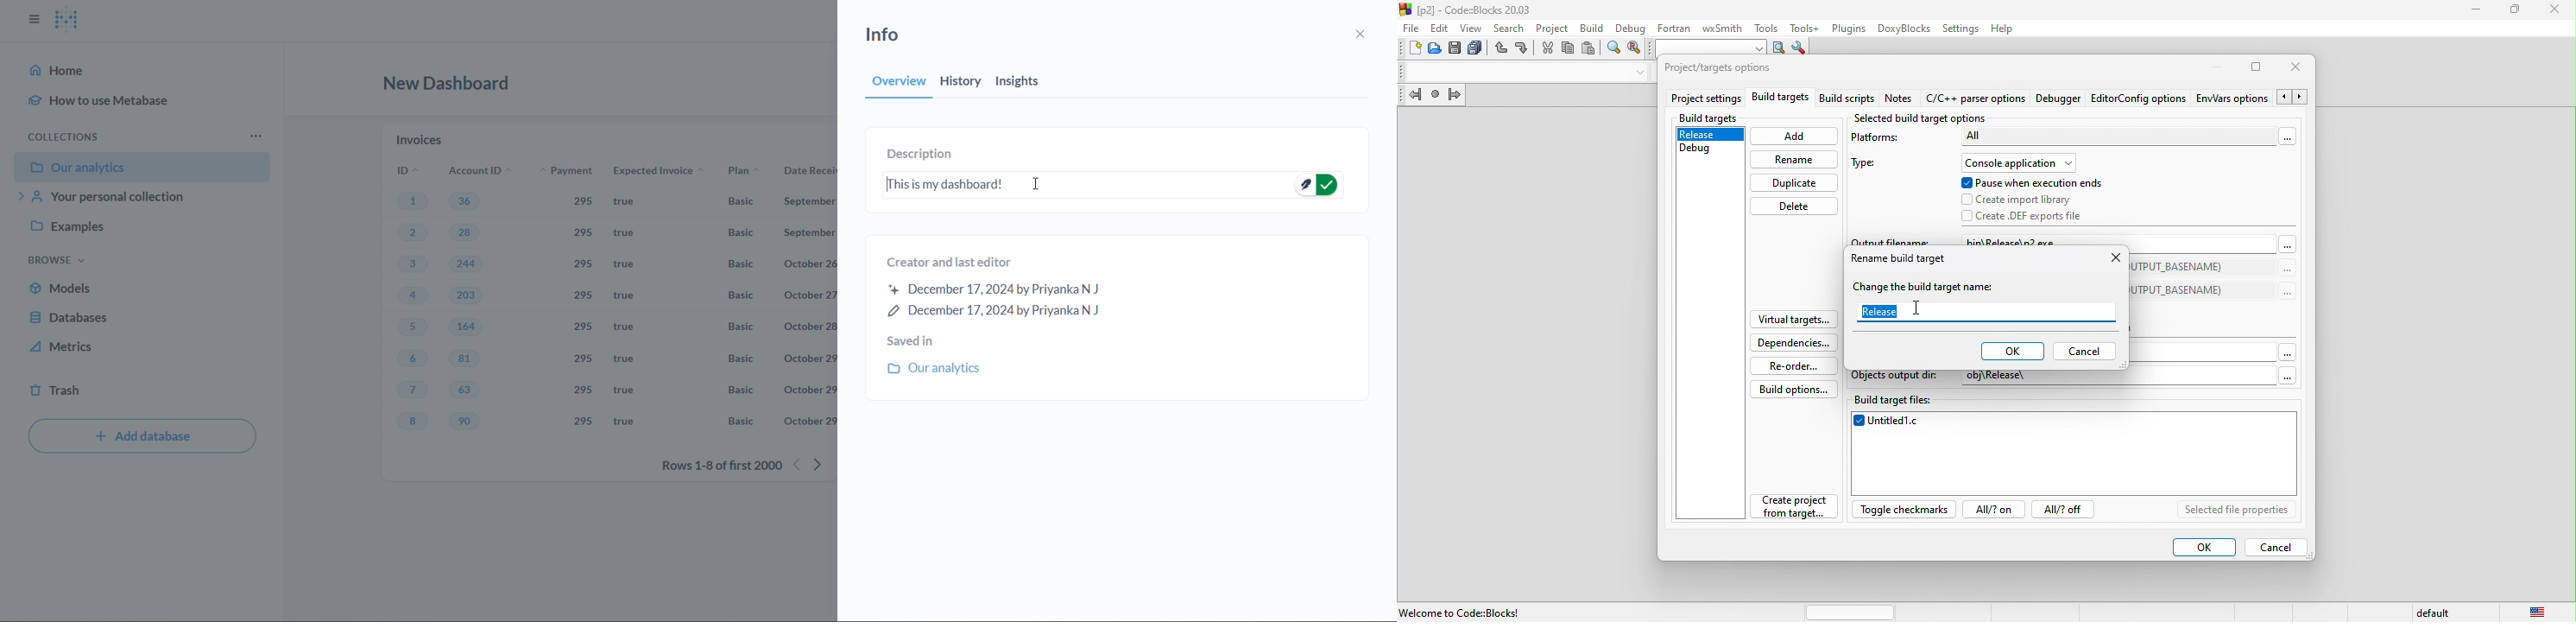 The height and width of the screenshot is (644, 2576). I want to click on rename, so click(1795, 159).